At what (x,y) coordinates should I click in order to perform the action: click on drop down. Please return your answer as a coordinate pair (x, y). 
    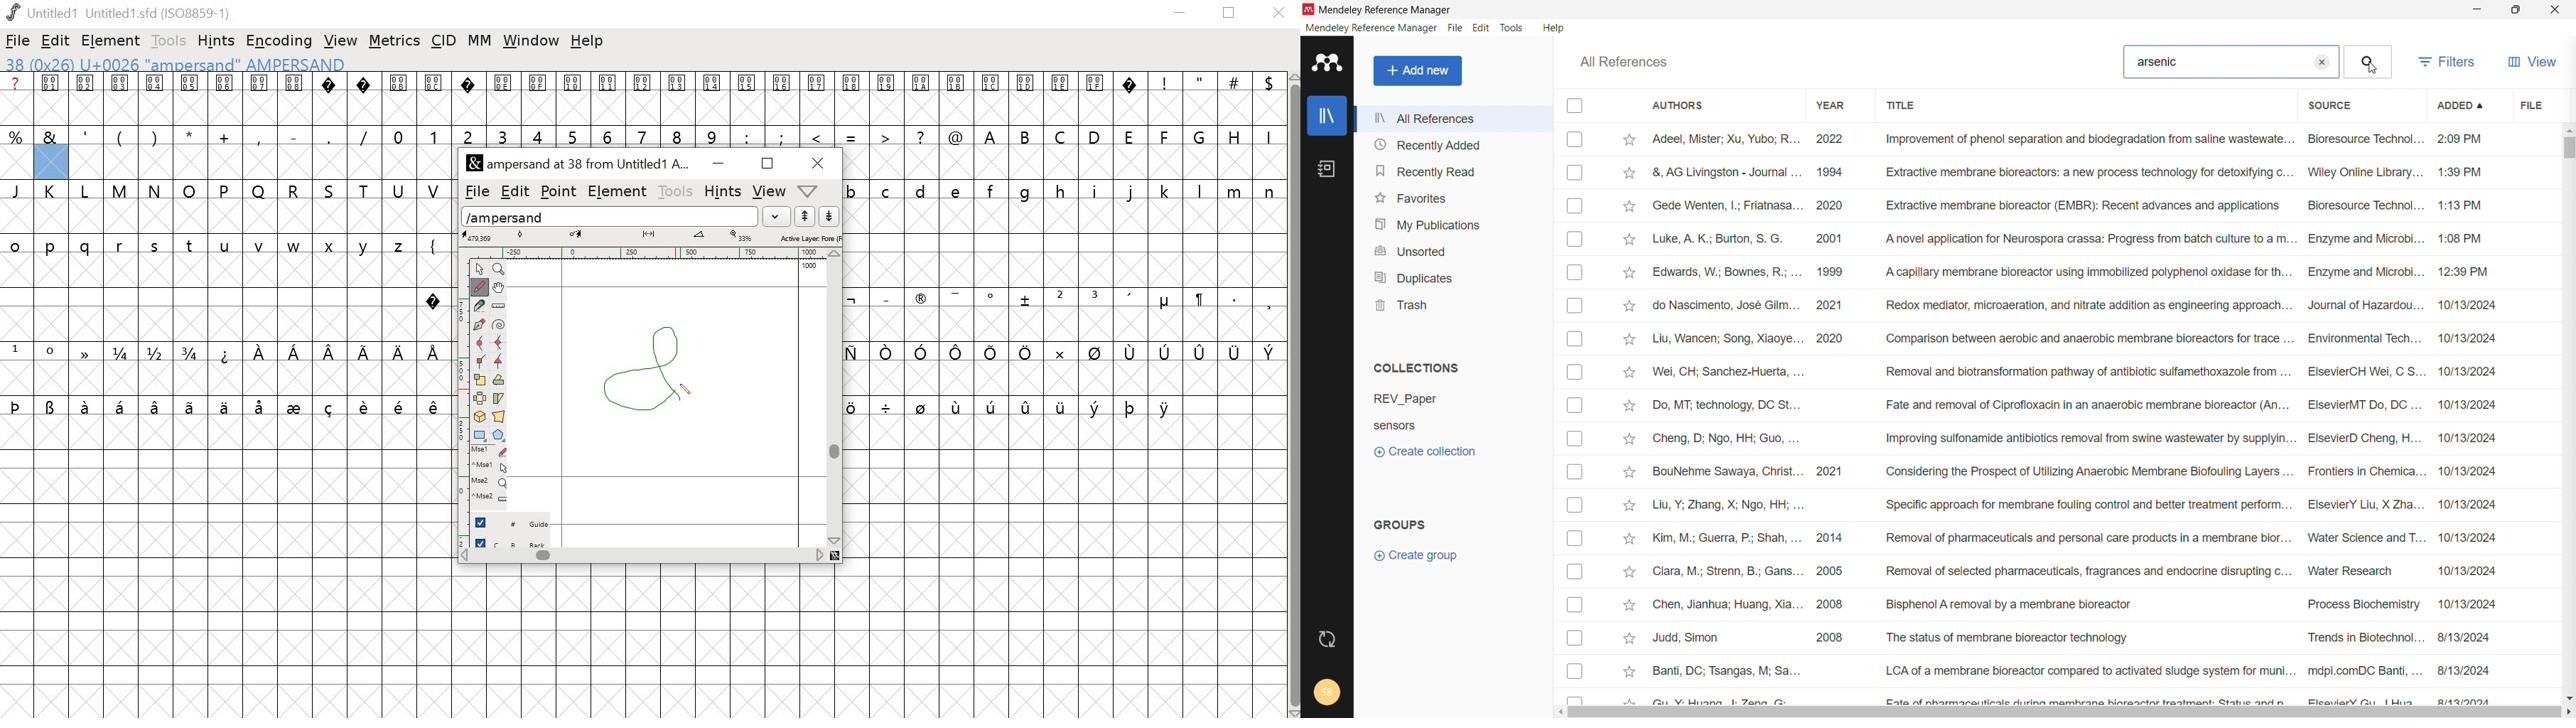
    Looking at the image, I should click on (779, 216).